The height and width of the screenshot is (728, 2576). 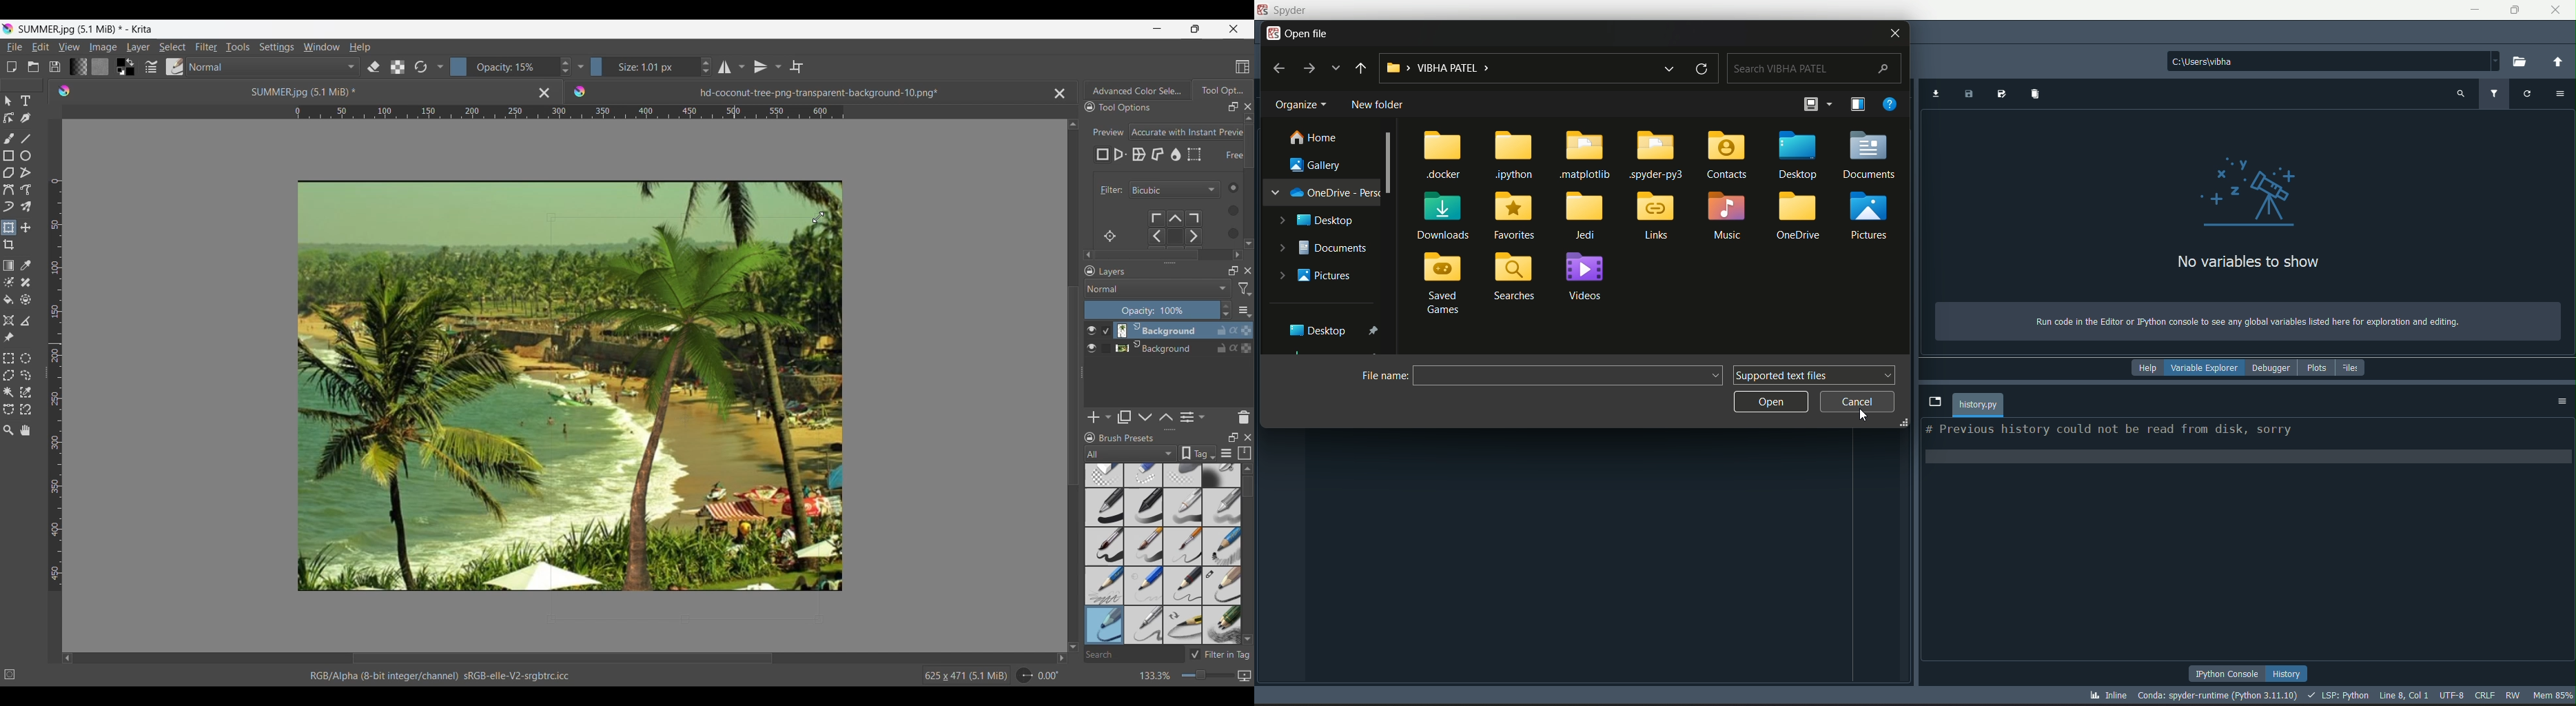 I want to click on No current selection, so click(x=13, y=672).